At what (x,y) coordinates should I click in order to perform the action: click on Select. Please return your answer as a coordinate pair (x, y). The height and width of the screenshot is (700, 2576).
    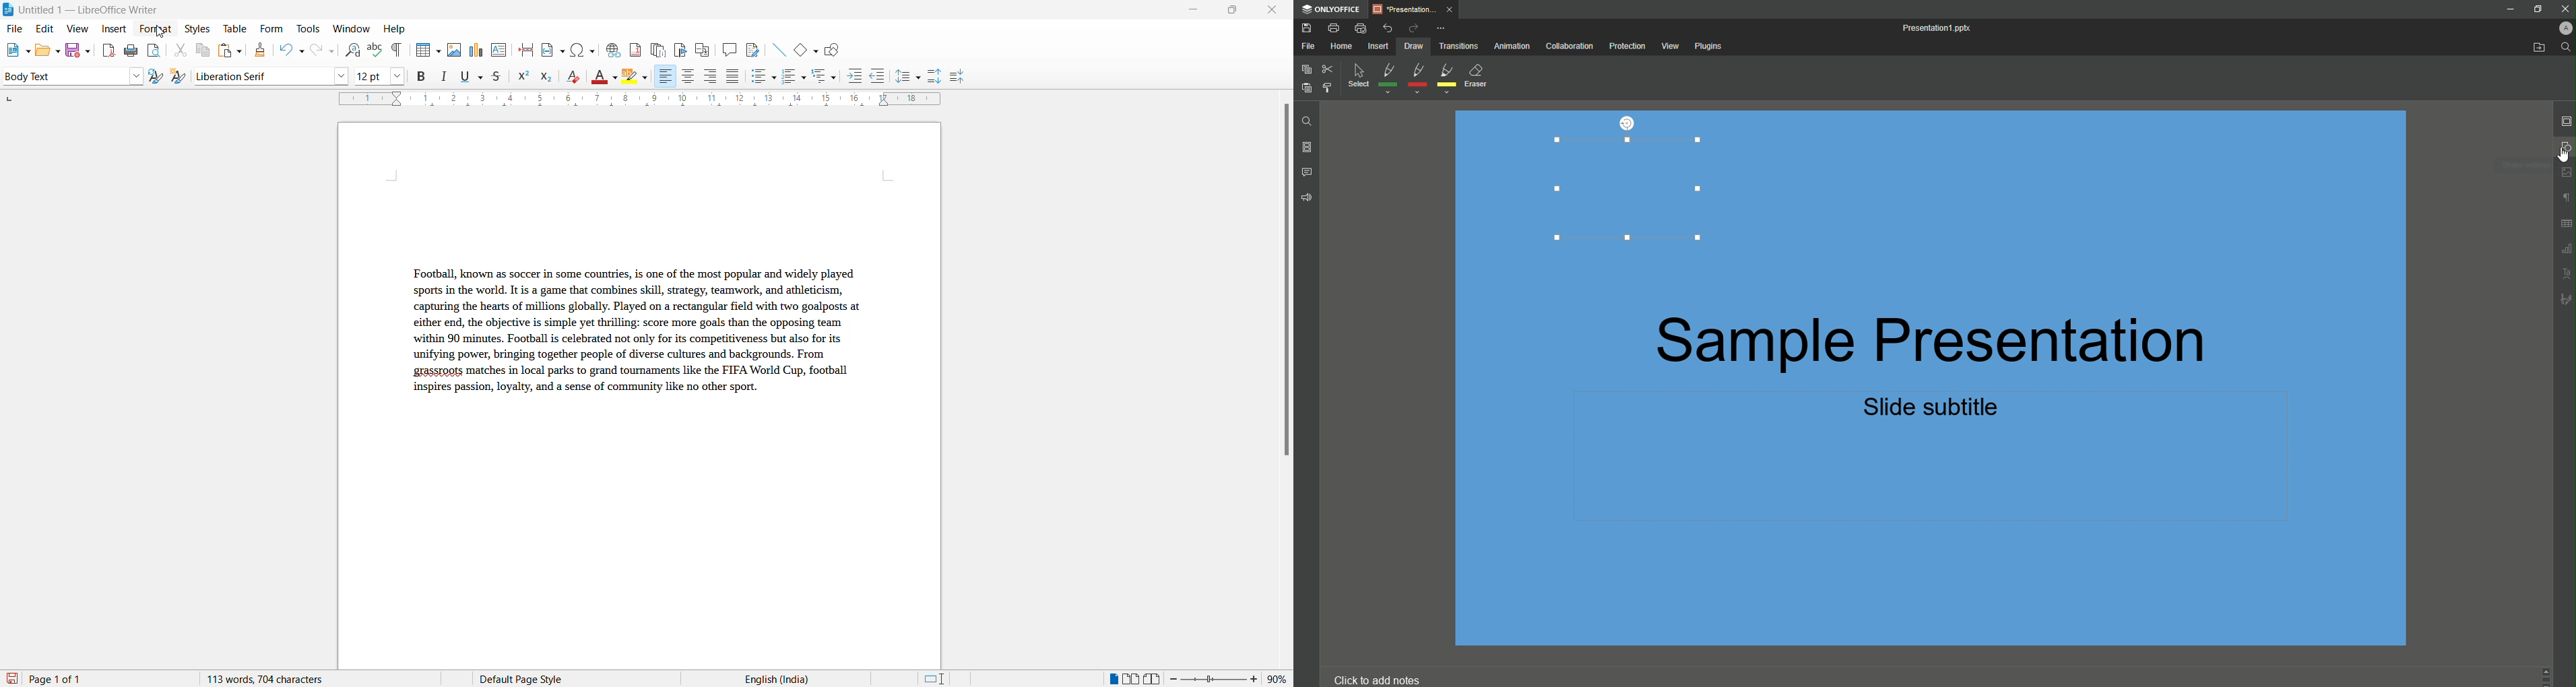
    Looking at the image, I should click on (1357, 78).